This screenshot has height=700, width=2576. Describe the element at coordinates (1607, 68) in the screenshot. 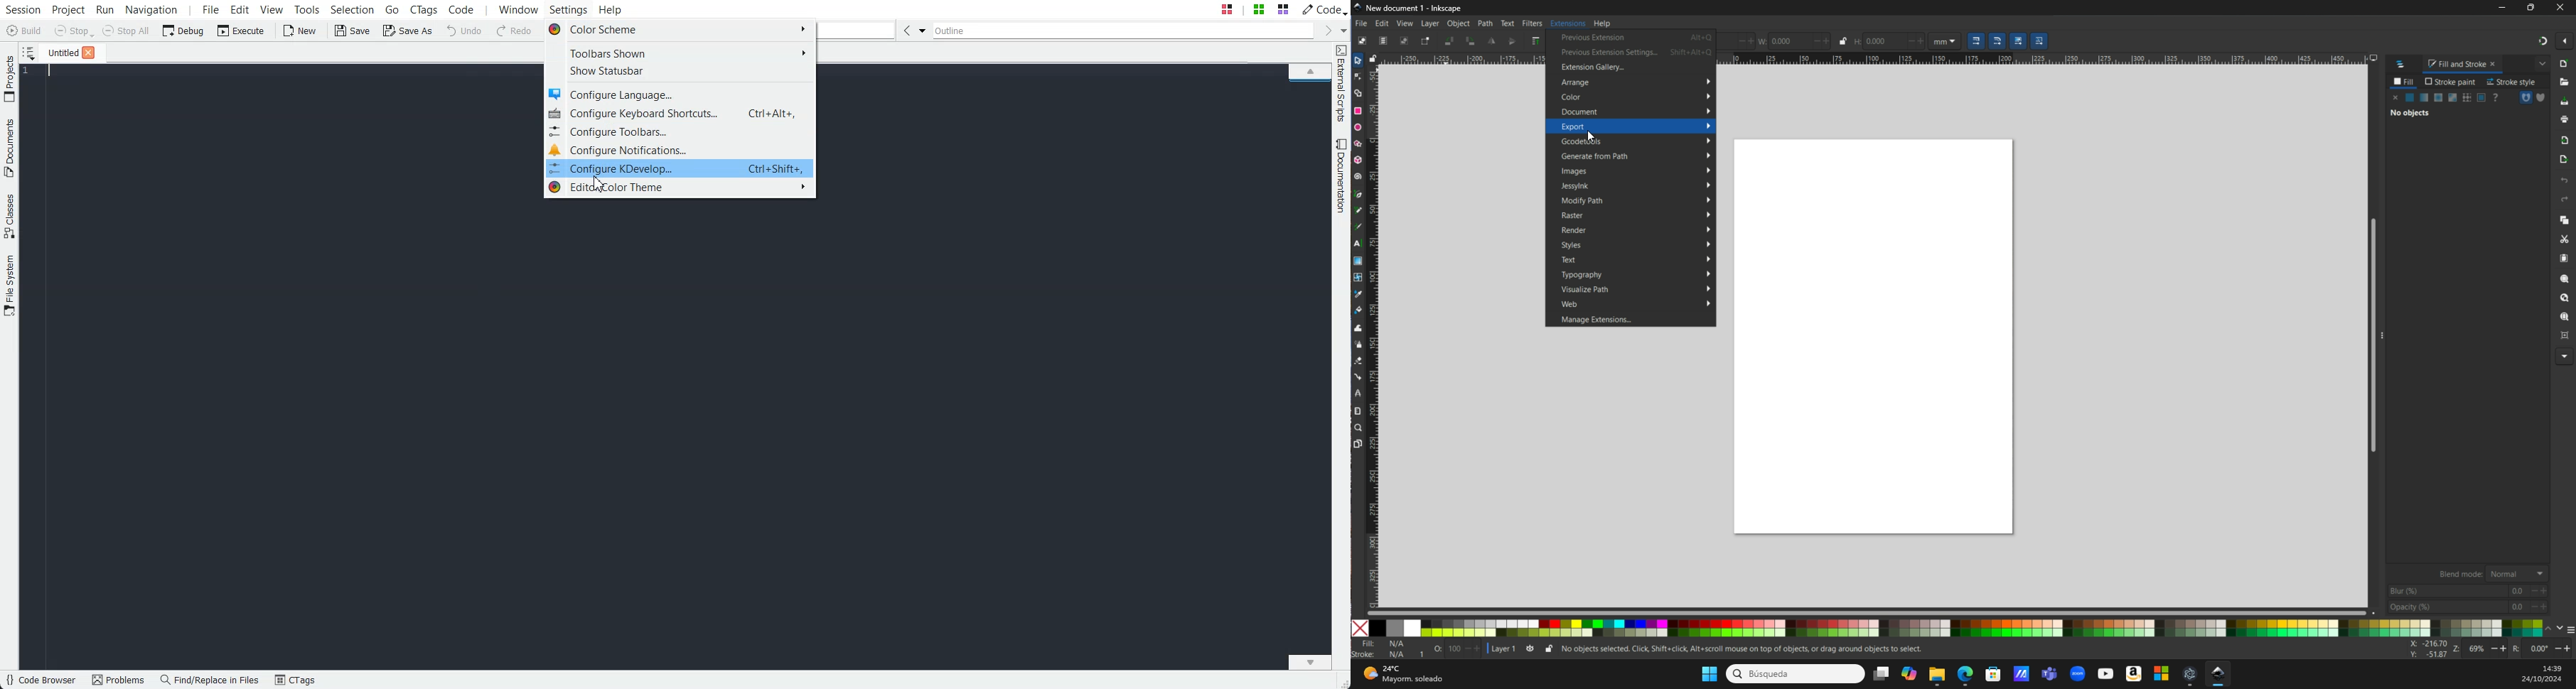

I see `Extension Gallery` at that location.